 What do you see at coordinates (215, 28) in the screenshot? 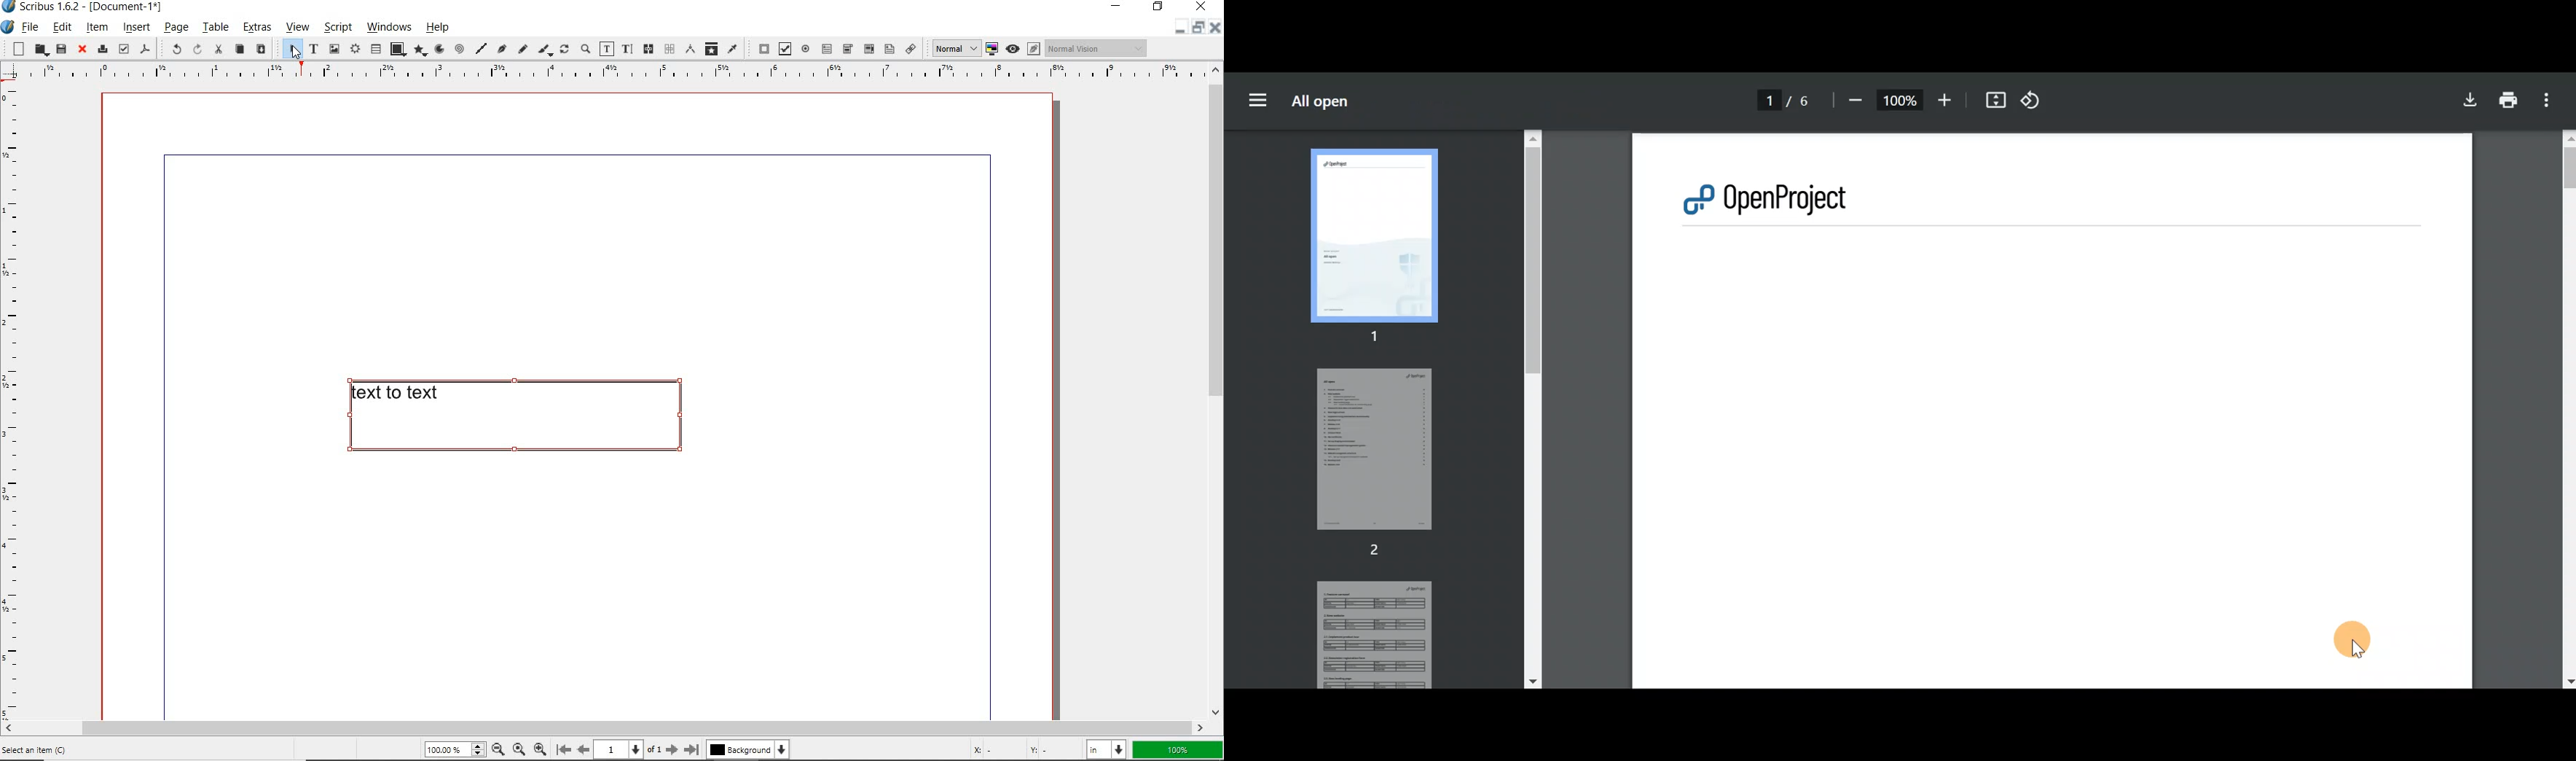
I see `table` at bounding box center [215, 28].